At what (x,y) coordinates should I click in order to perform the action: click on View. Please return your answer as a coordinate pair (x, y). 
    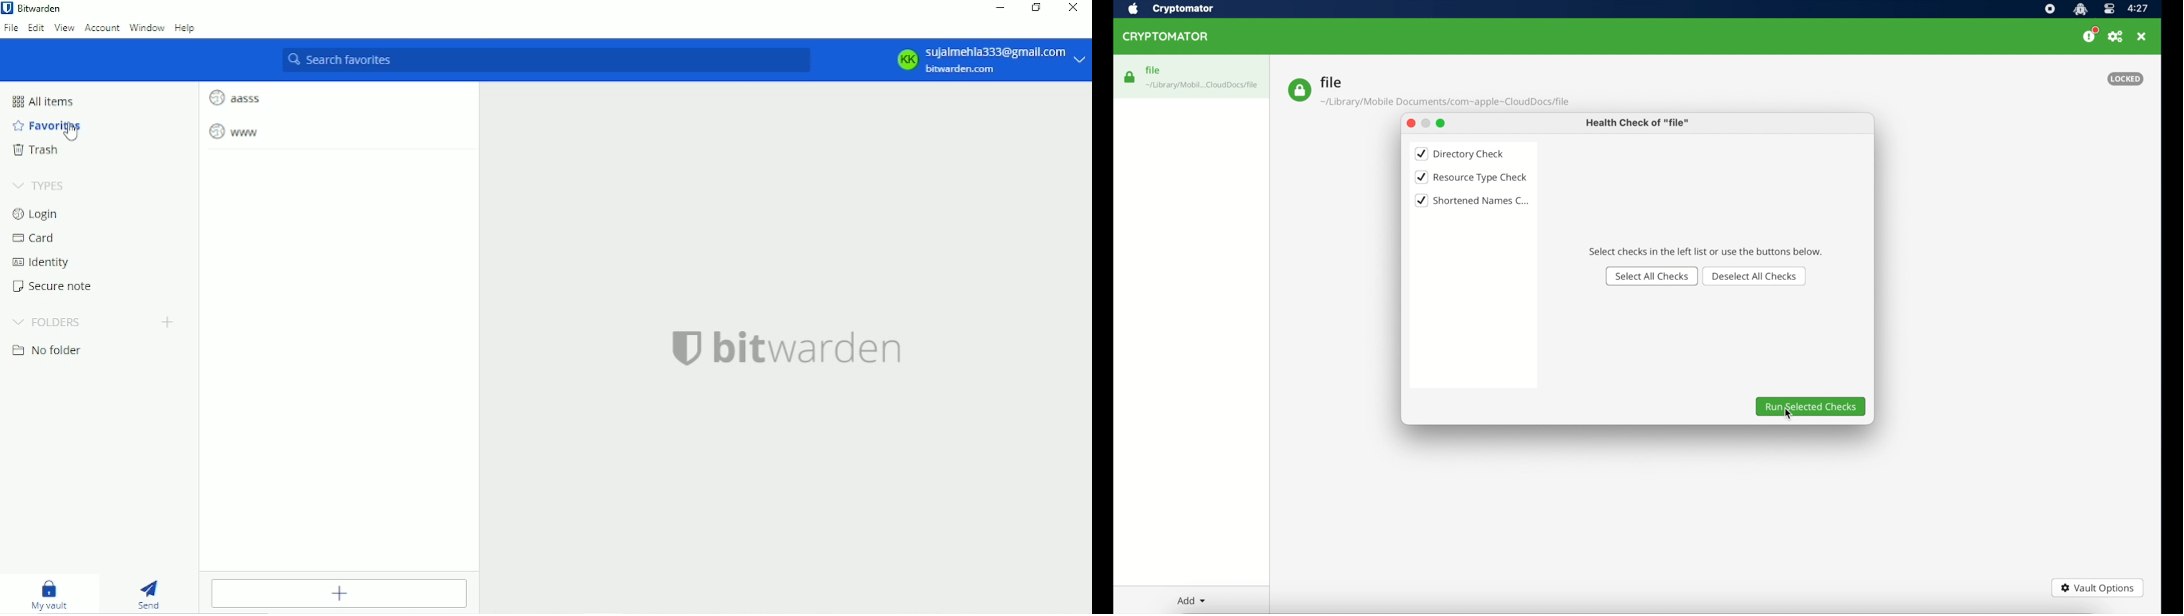
    Looking at the image, I should click on (64, 28).